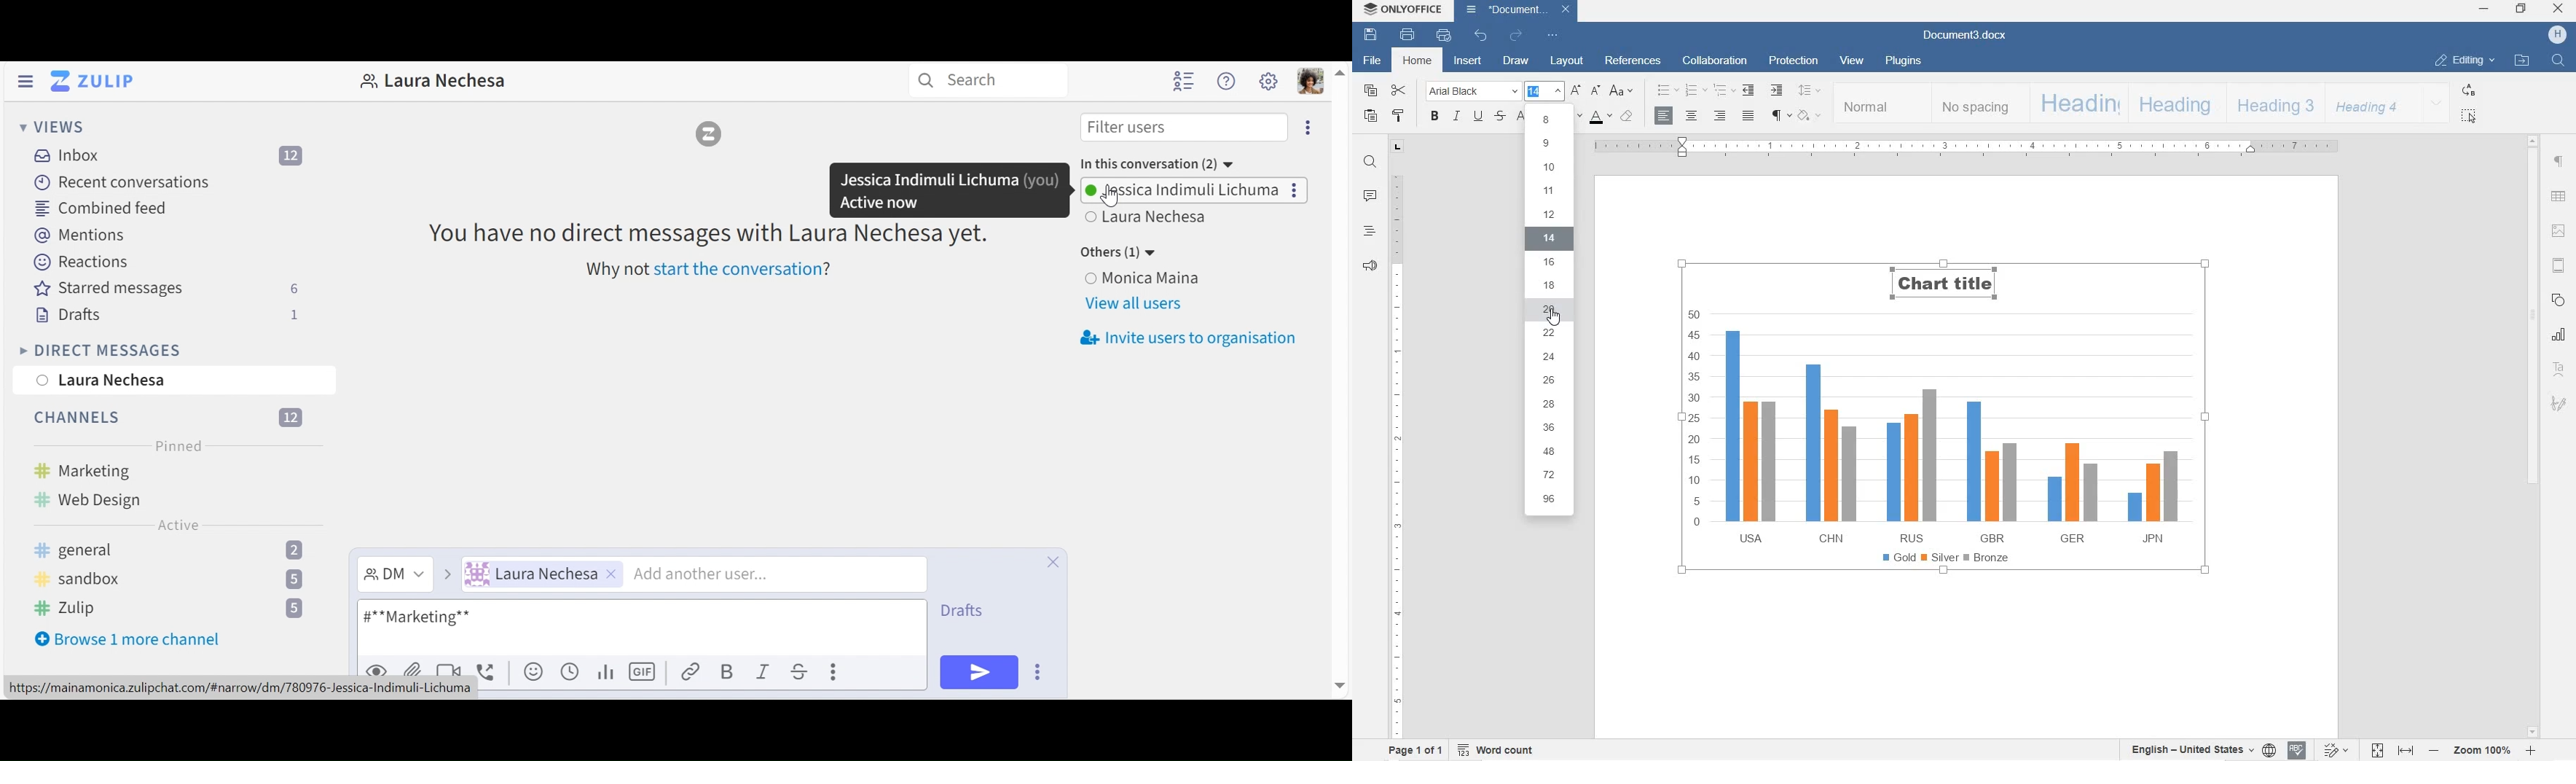  Describe the element at coordinates (2559, 405) in the screenshot. I see `SIGNATURE` at that location.